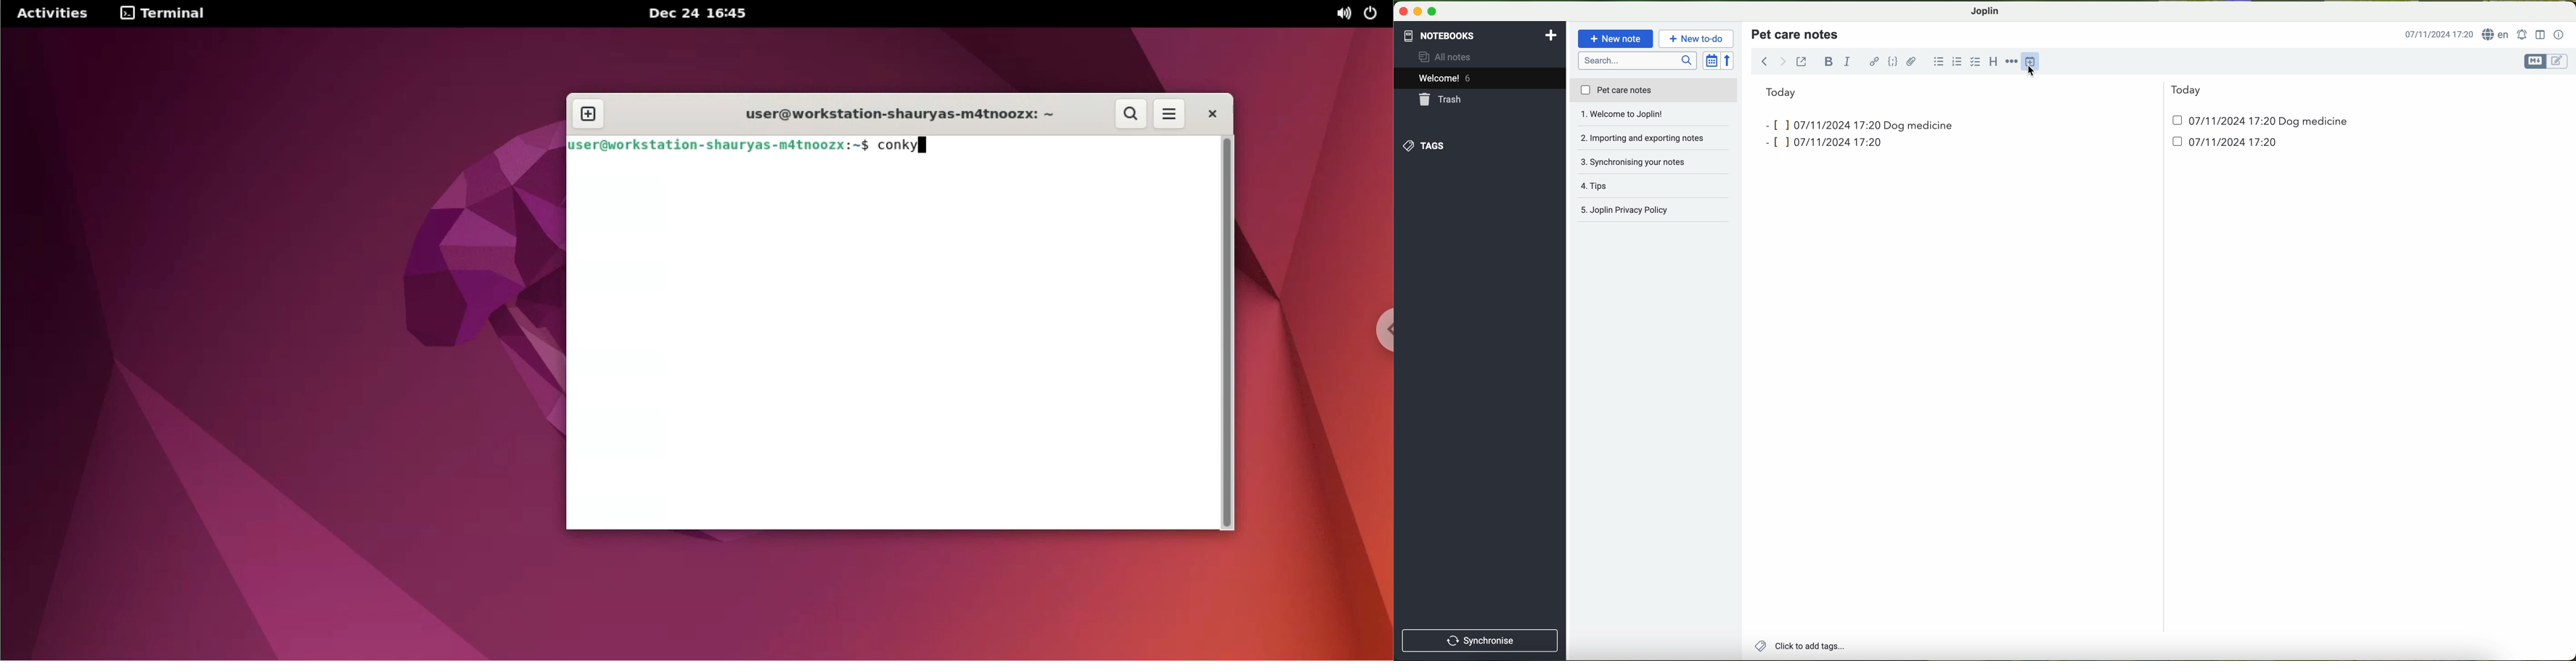 This screenshot has height=672, width=2576. I want to click on tags, so click(1422, 146).